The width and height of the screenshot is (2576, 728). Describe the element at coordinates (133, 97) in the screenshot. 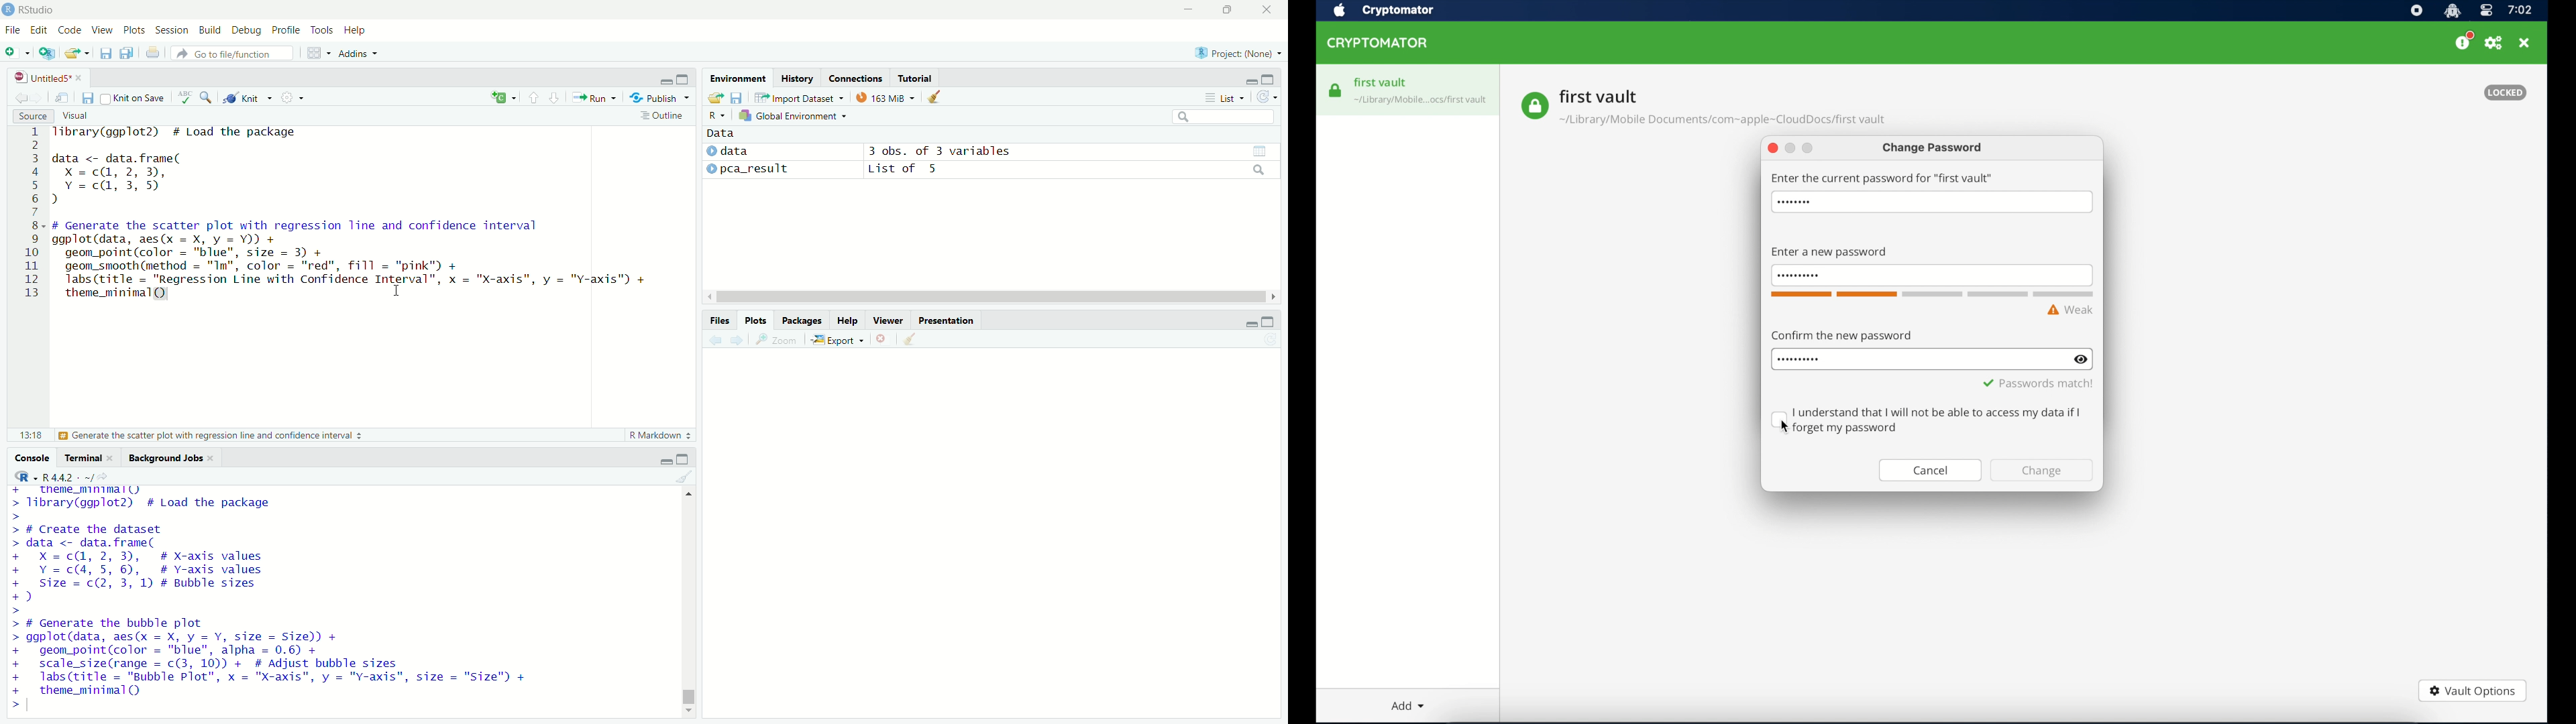

I see `Knit on Save` at that location.